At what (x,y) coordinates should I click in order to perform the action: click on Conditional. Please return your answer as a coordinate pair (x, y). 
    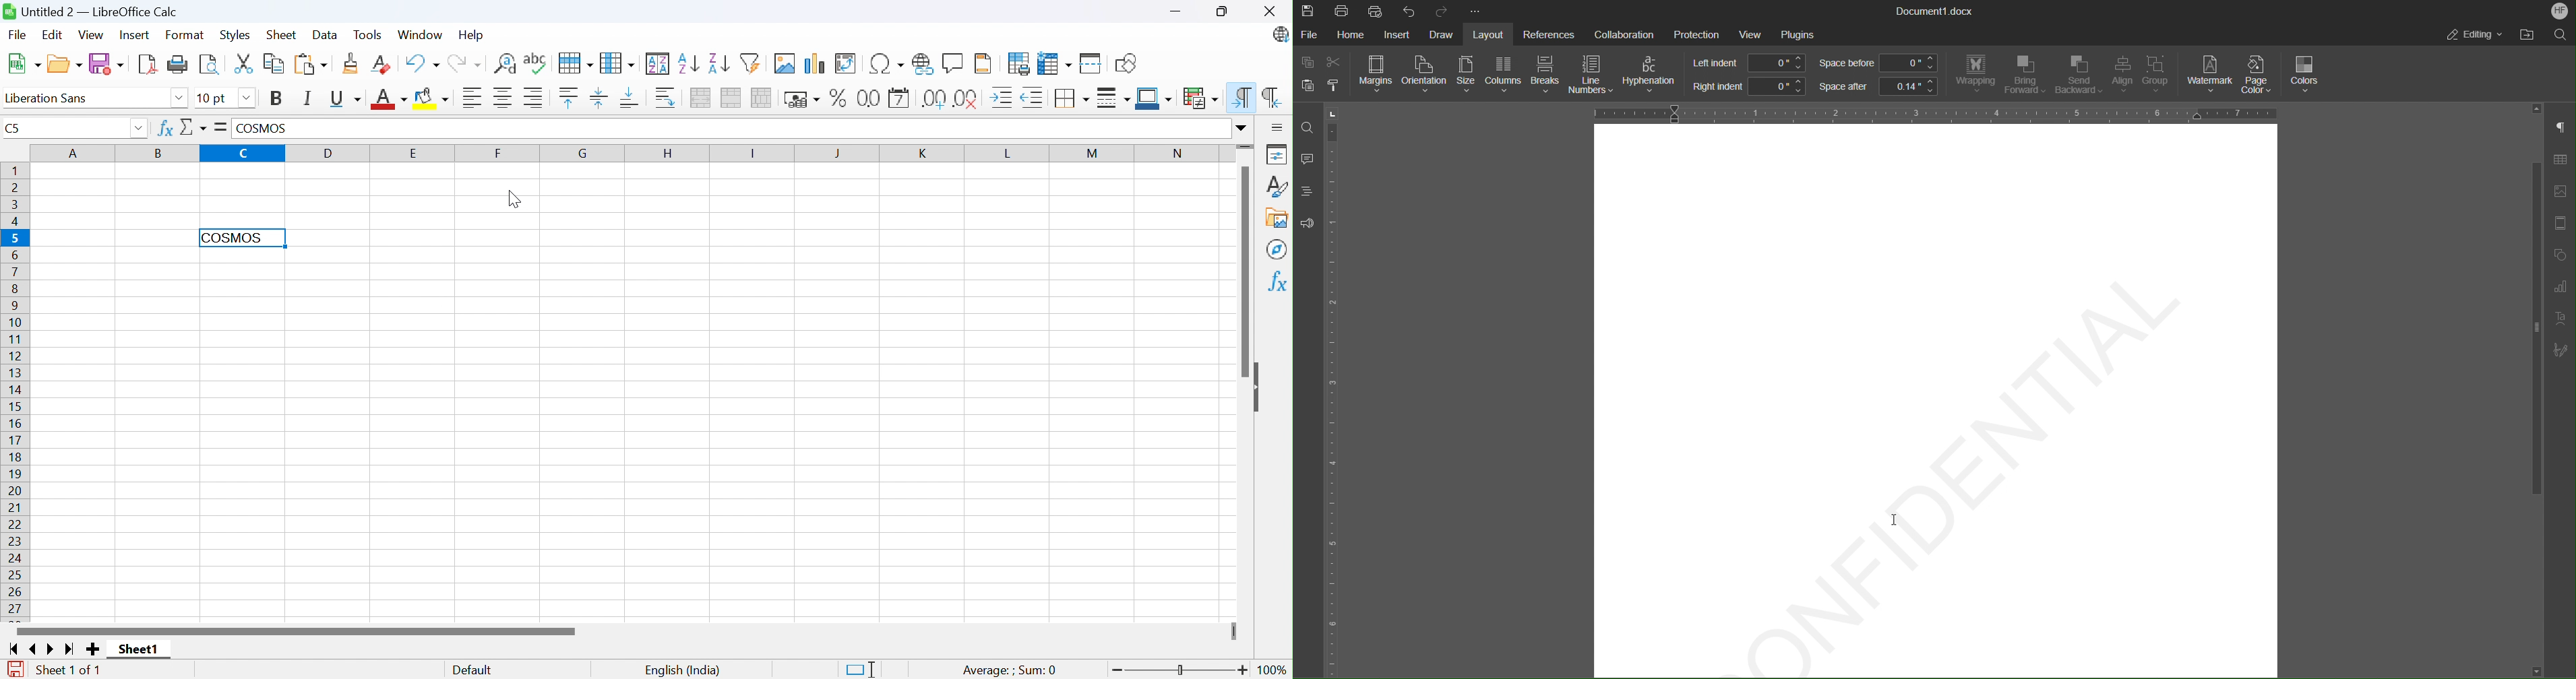
    Looking at the image, I should click on (1202, 98).